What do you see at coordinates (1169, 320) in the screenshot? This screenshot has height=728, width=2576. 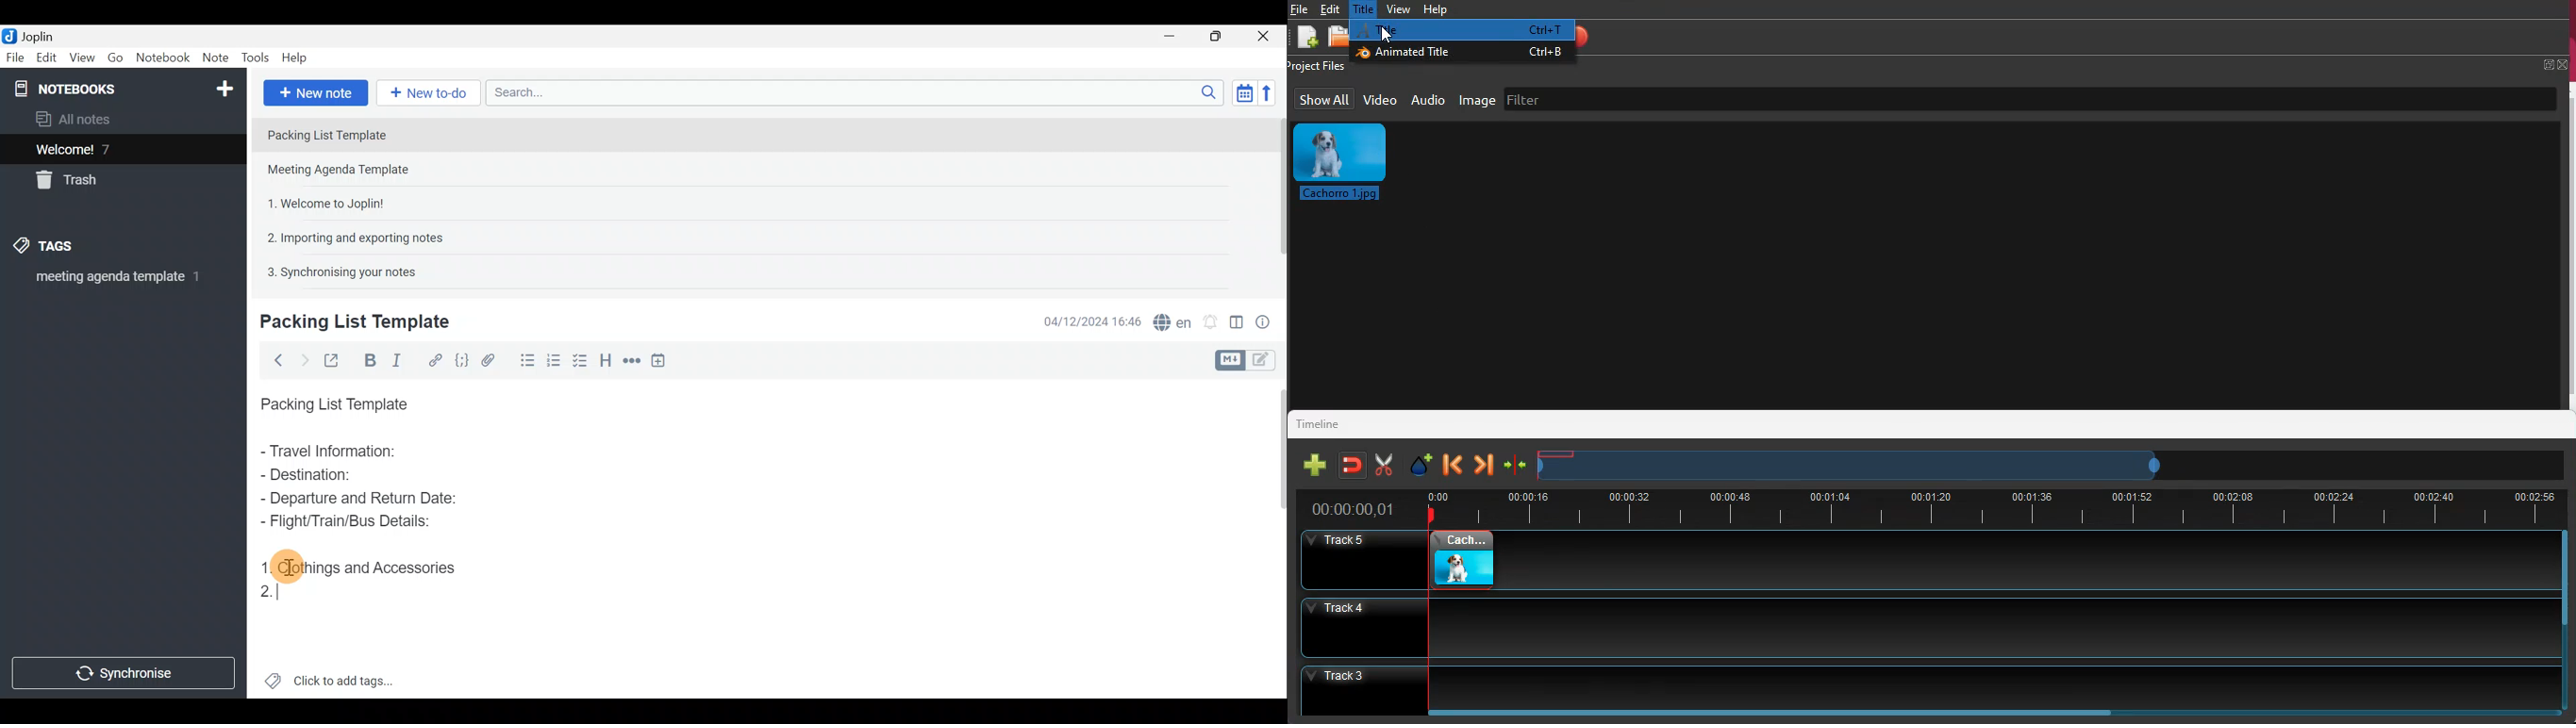 I see `Spell checker` at bounding box center [1169, 320].